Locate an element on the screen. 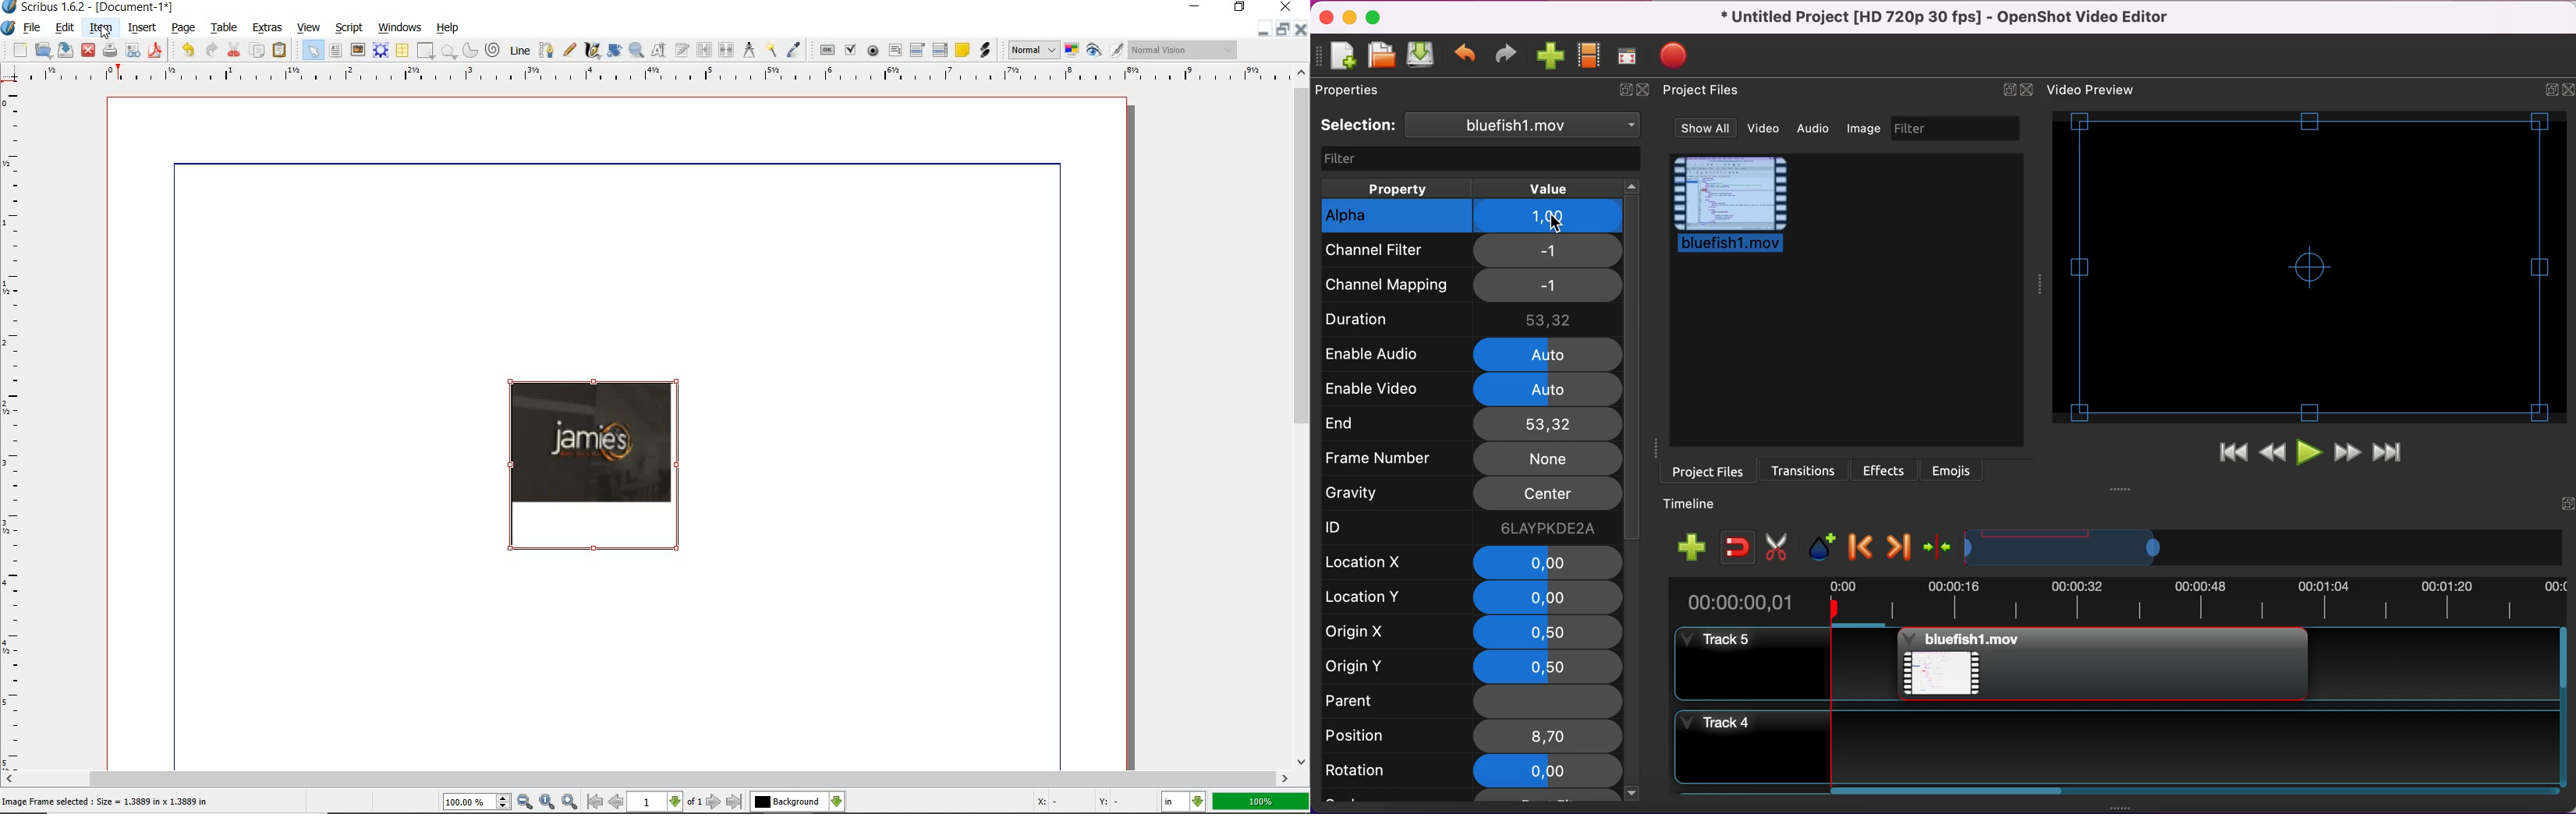  choose profile is located at coordinates (1592, 56).